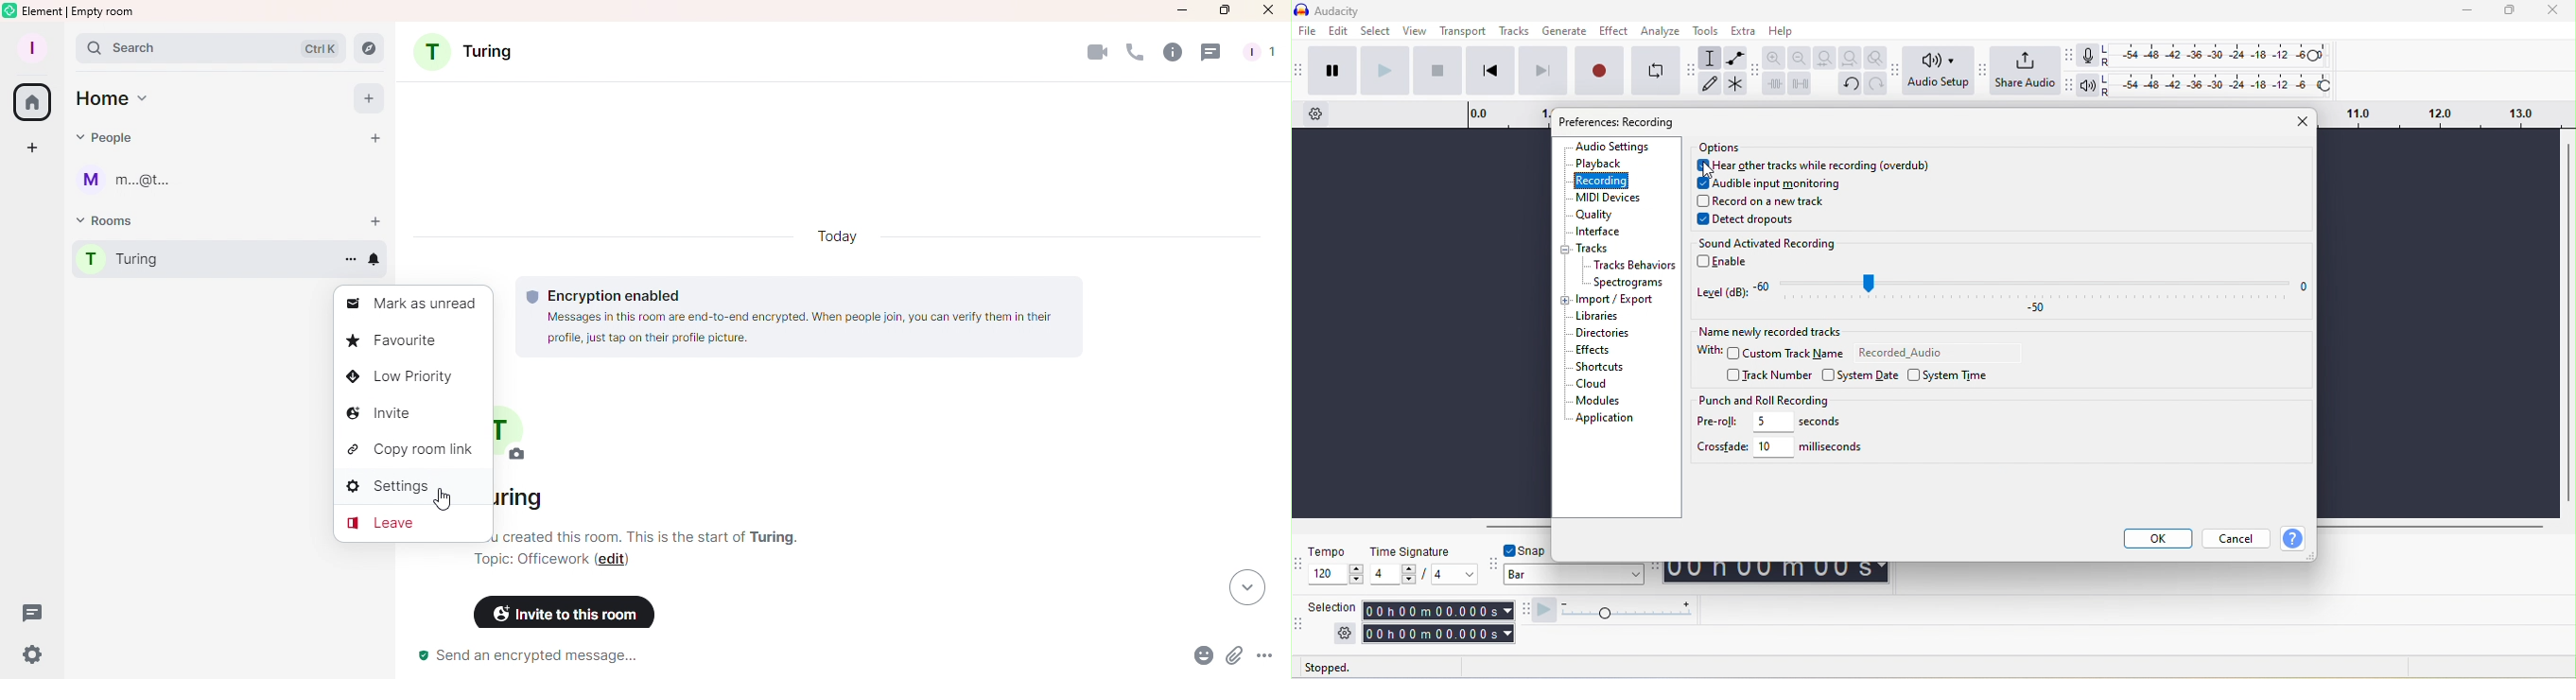 The image size is (2576, 700). What do you see at coordinates (1799, 85) in the screenshot?
I see `silence audio selection` at bounding box center [1799, 85].